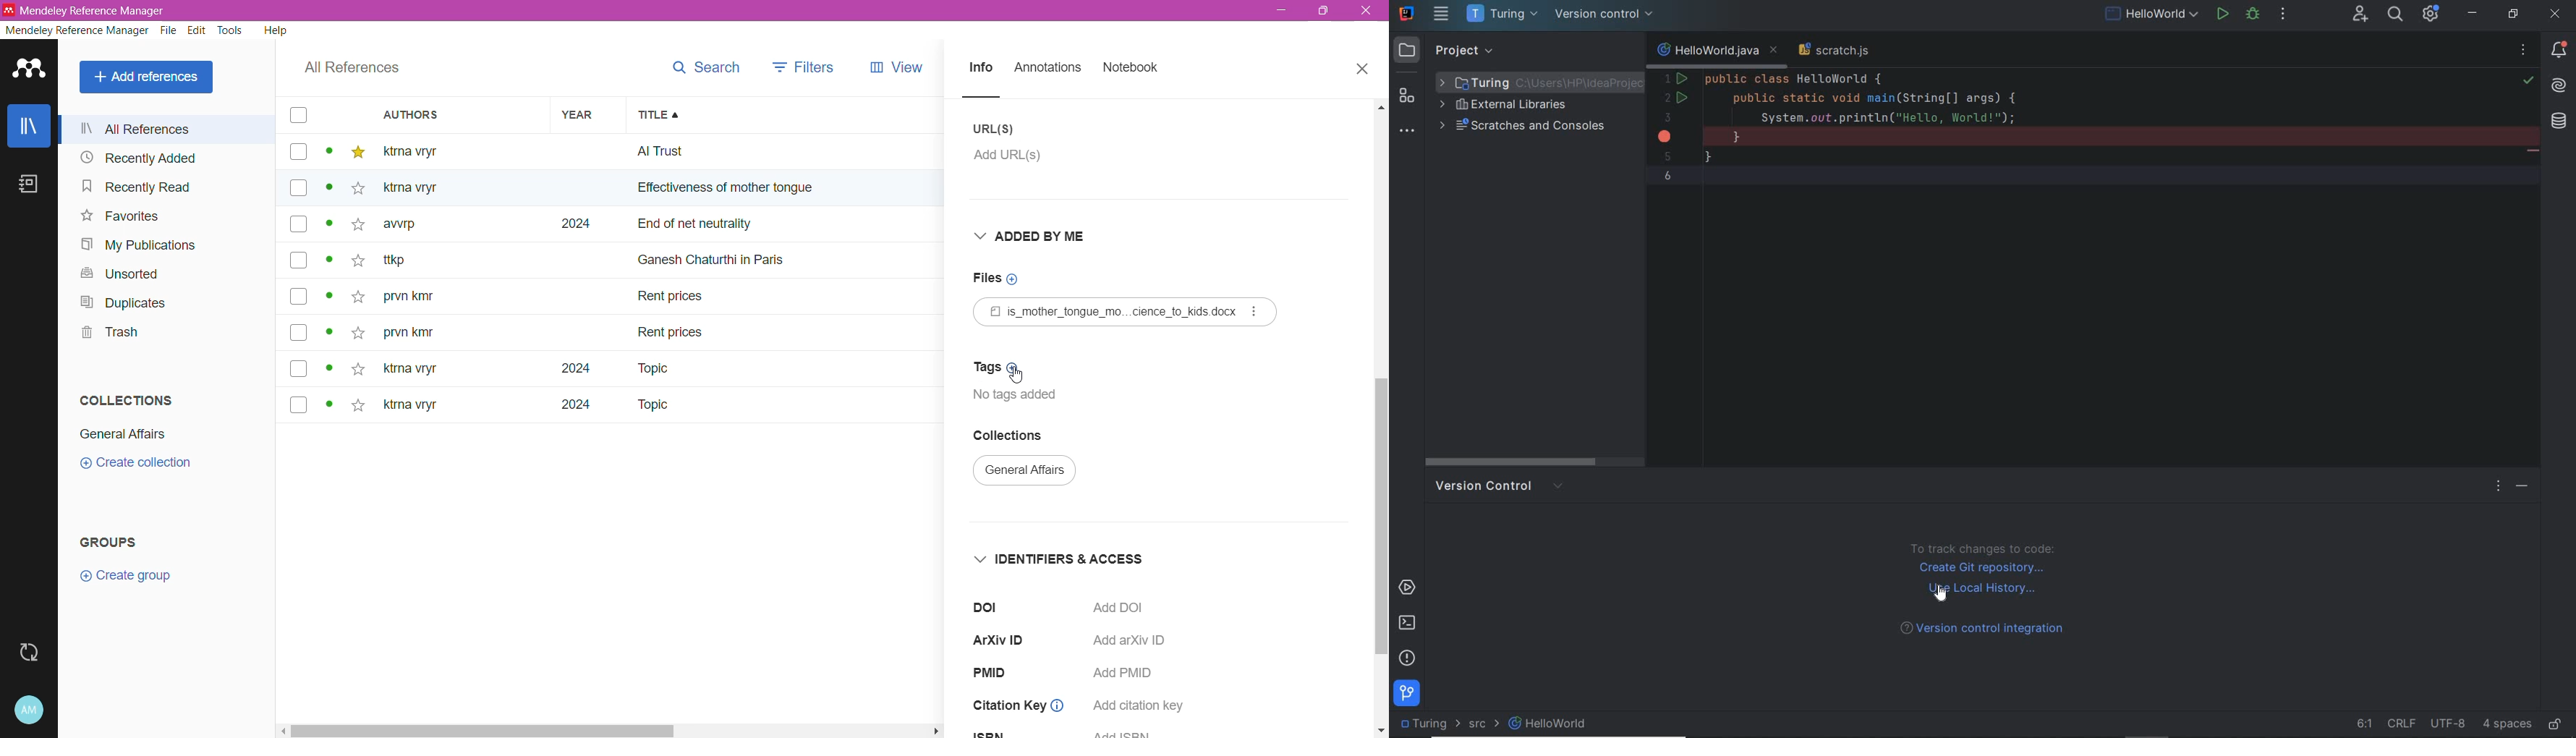 This screenshot has width=2576, height=756. I want to click on end of net neutrally , so click(791, 226).